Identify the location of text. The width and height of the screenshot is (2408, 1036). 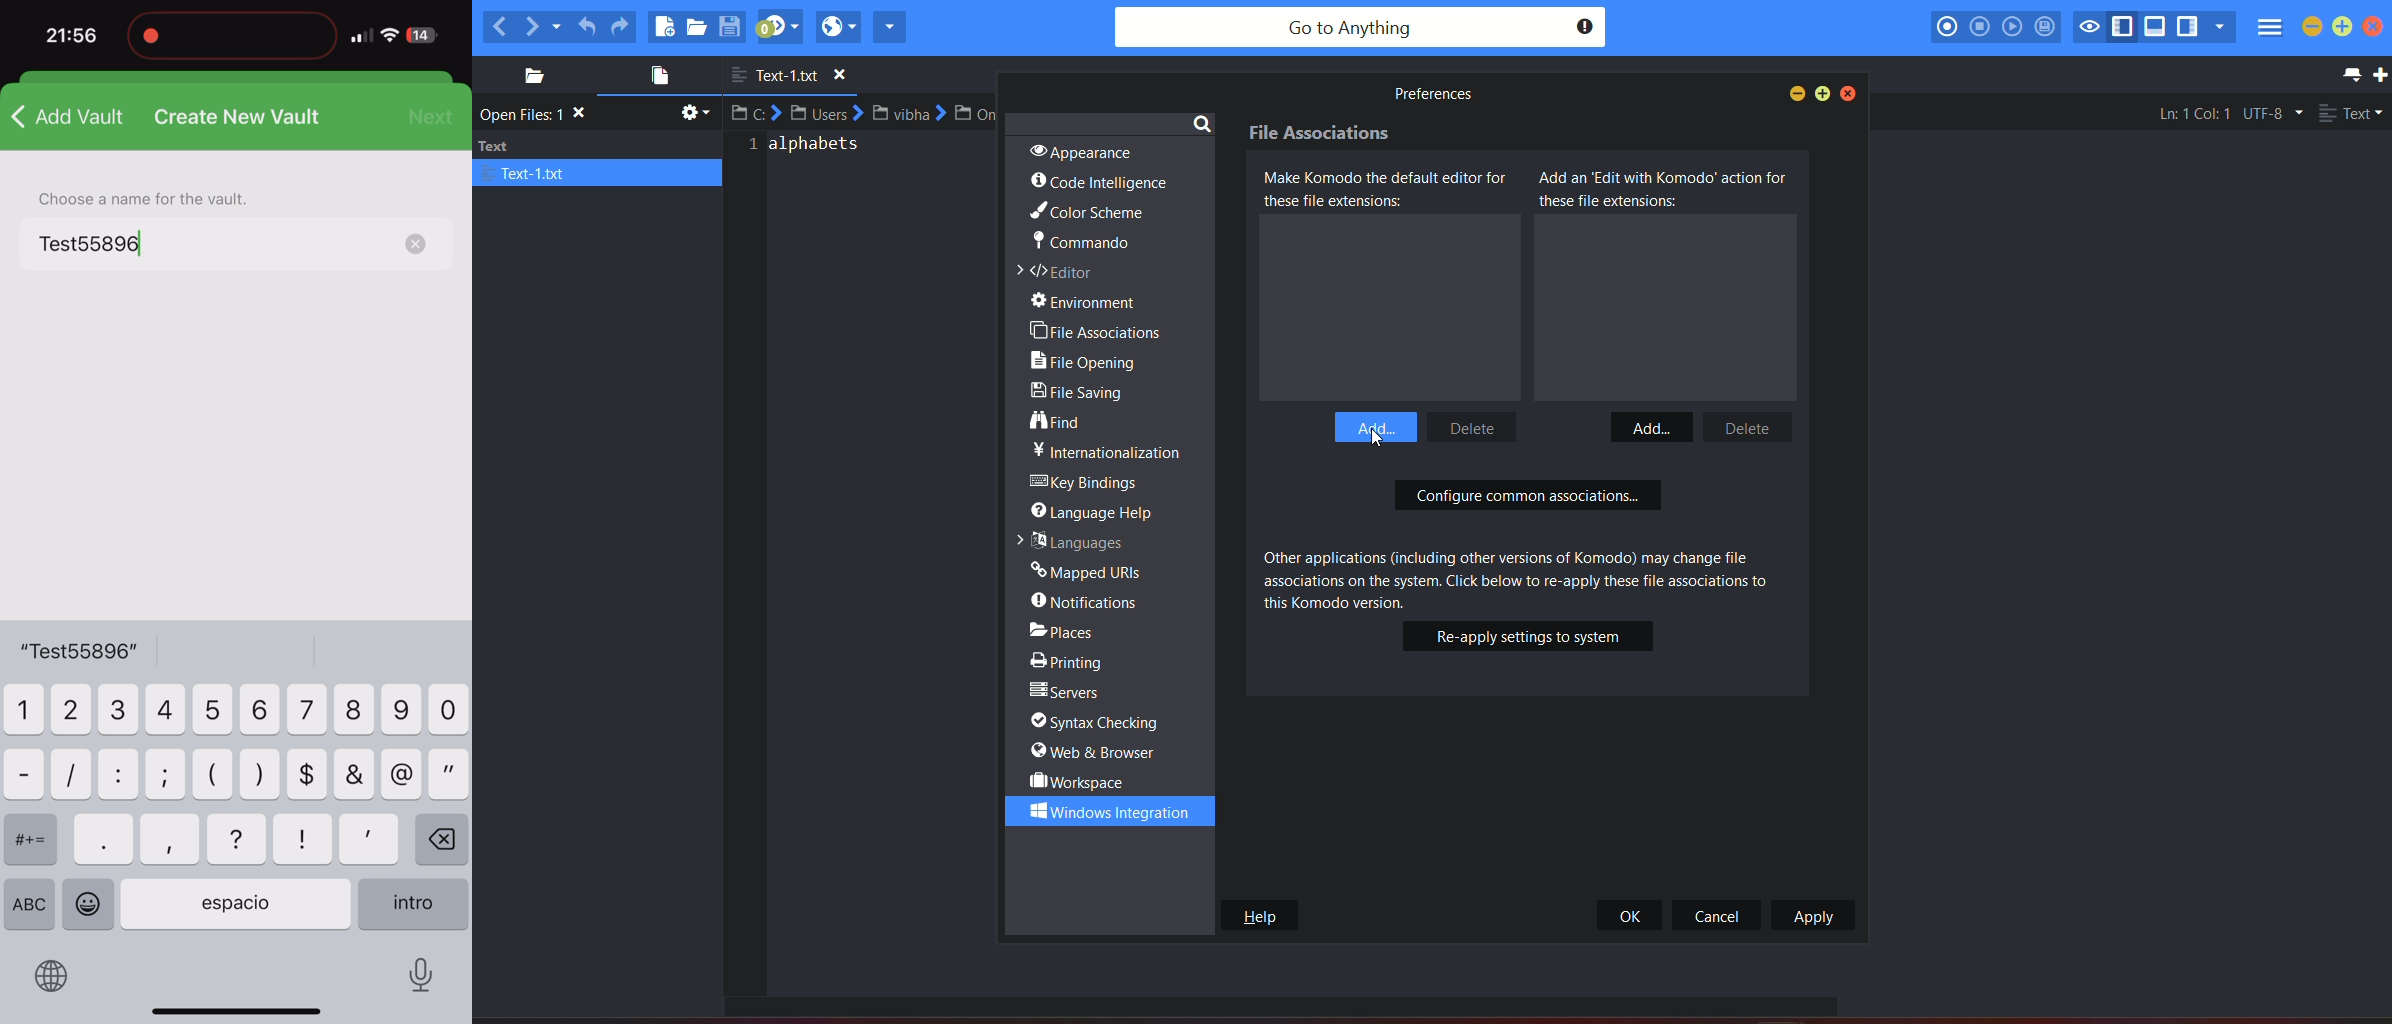
(538, 115).